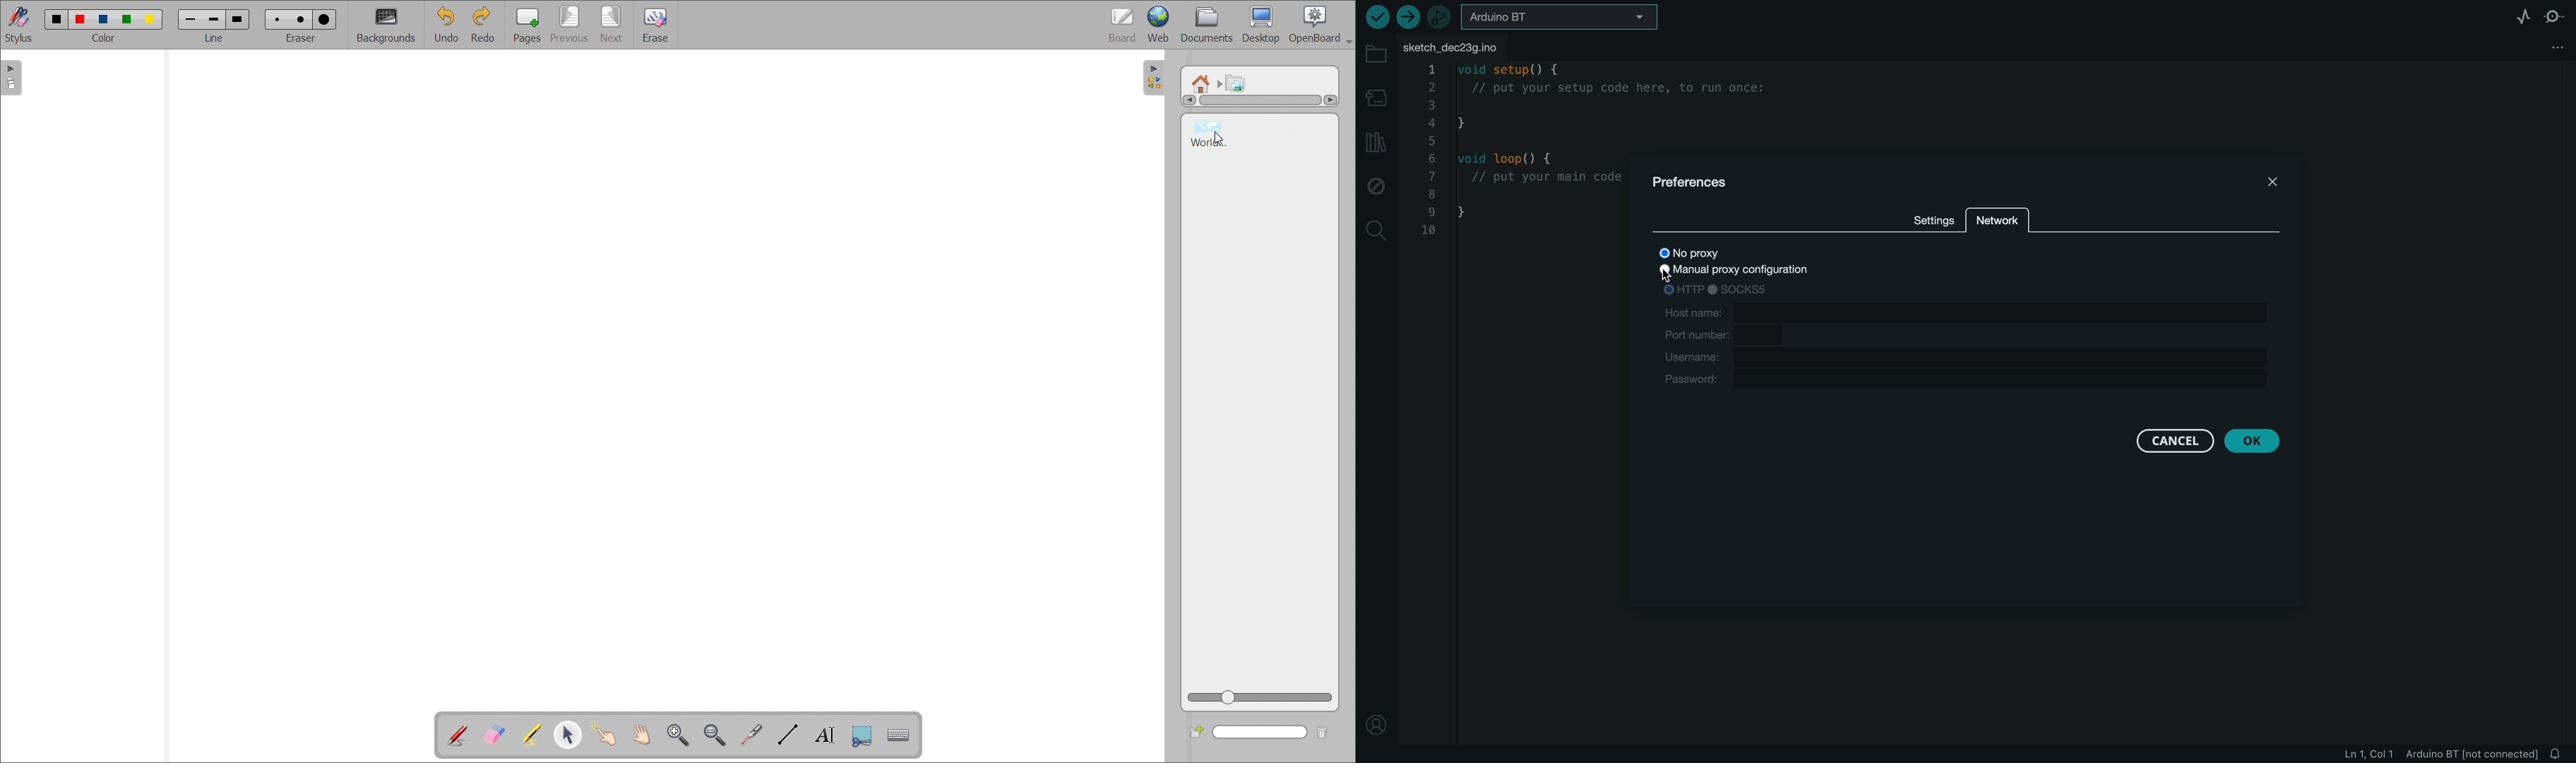 The width and height of the screenshot is (2576, 784). I want to click on manual proxy, so click(1783, 271).